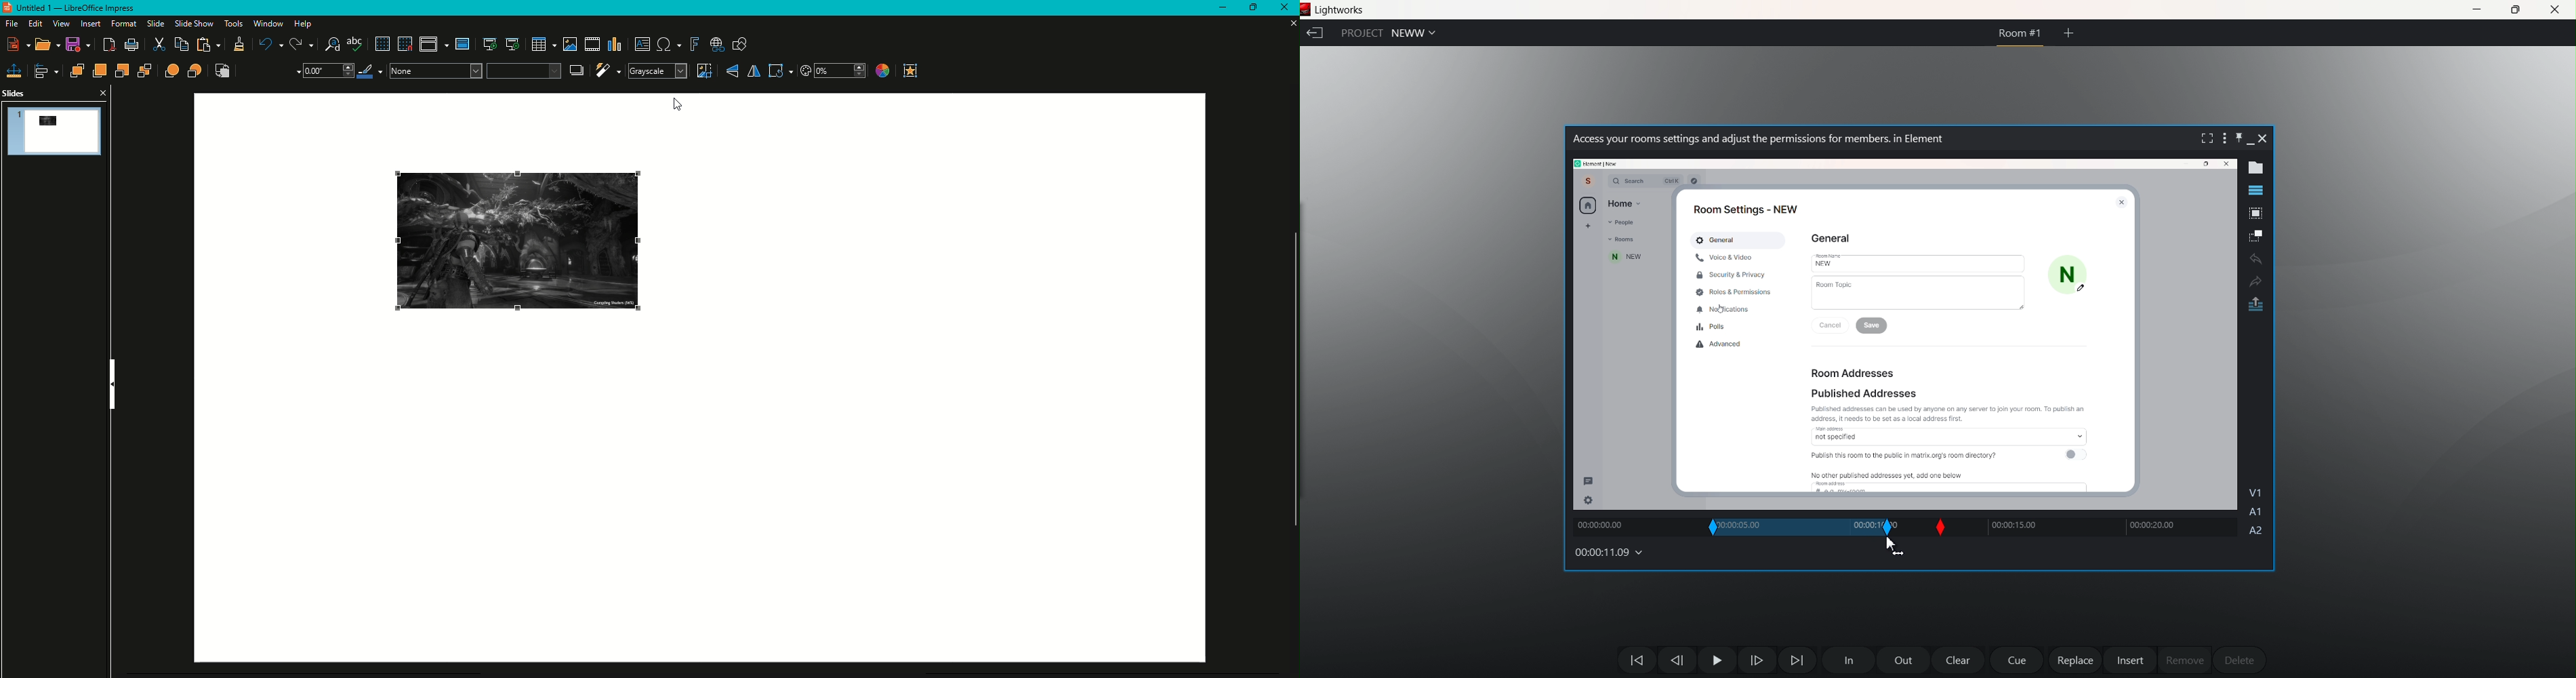  Describe the element at coordinates (180, 45) in the screenshot. I see `Copy` at that location.